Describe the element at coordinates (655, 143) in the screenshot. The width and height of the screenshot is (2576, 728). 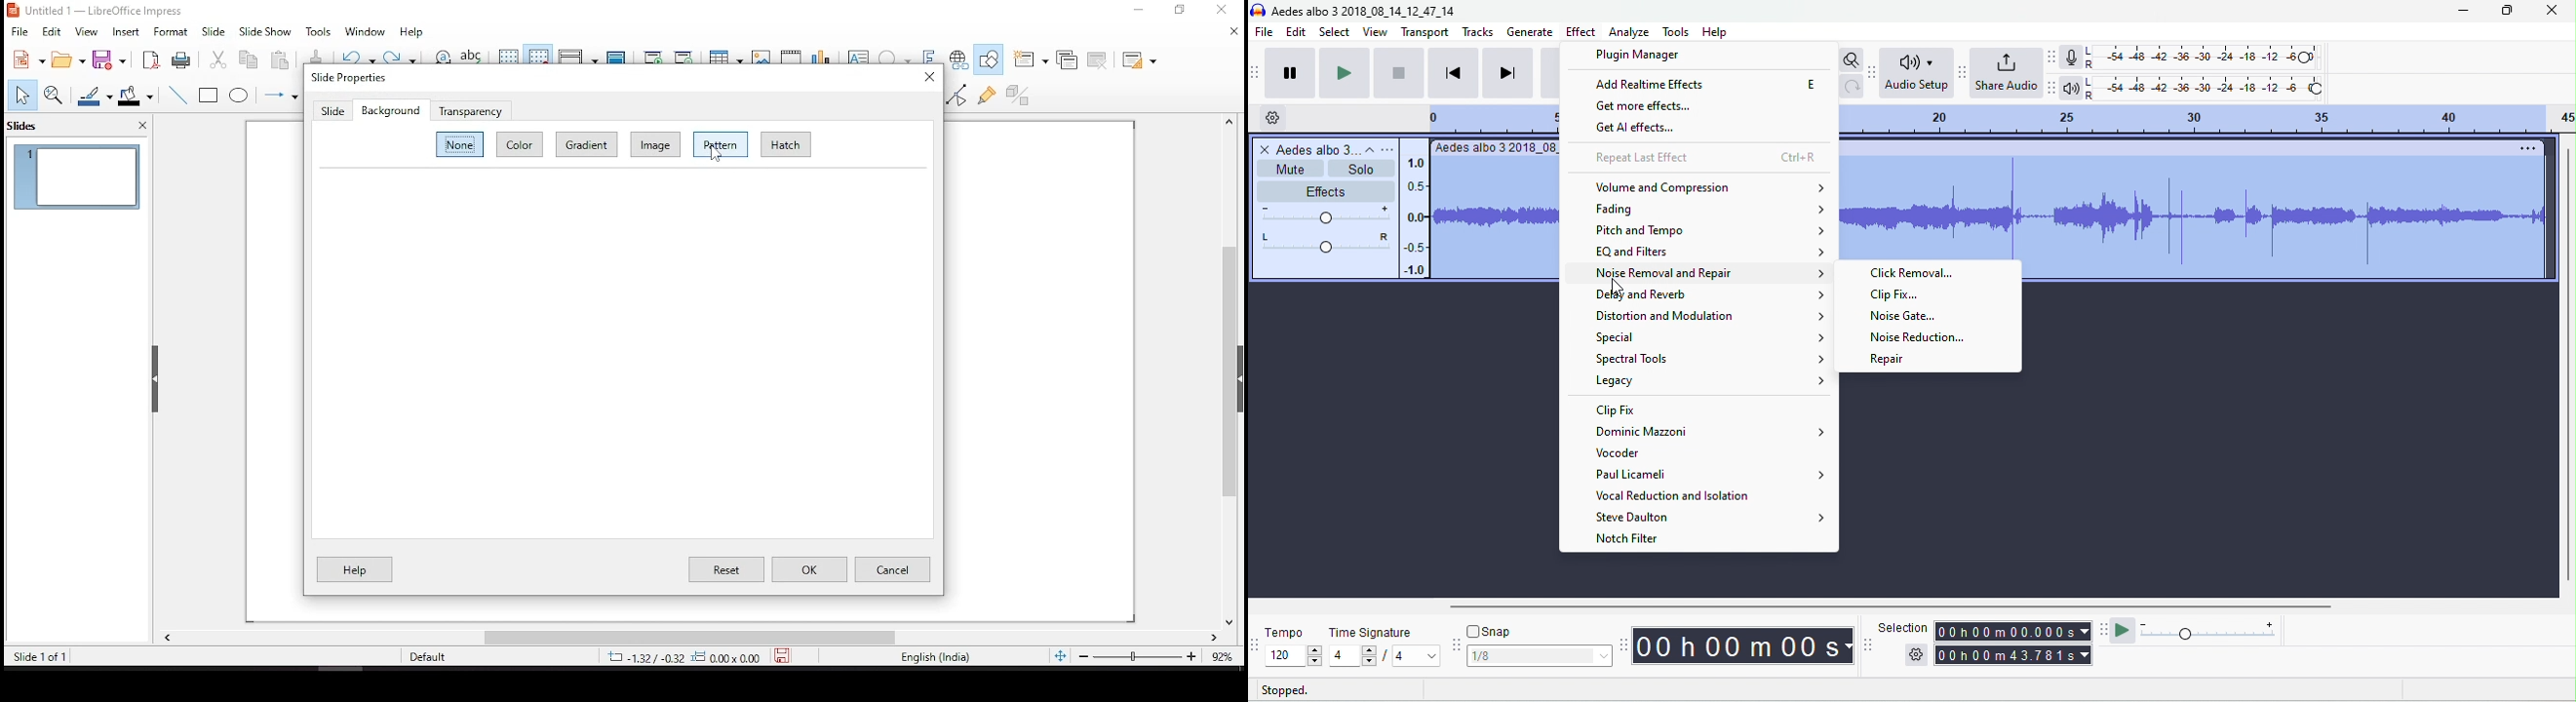
I see `image` at that location.